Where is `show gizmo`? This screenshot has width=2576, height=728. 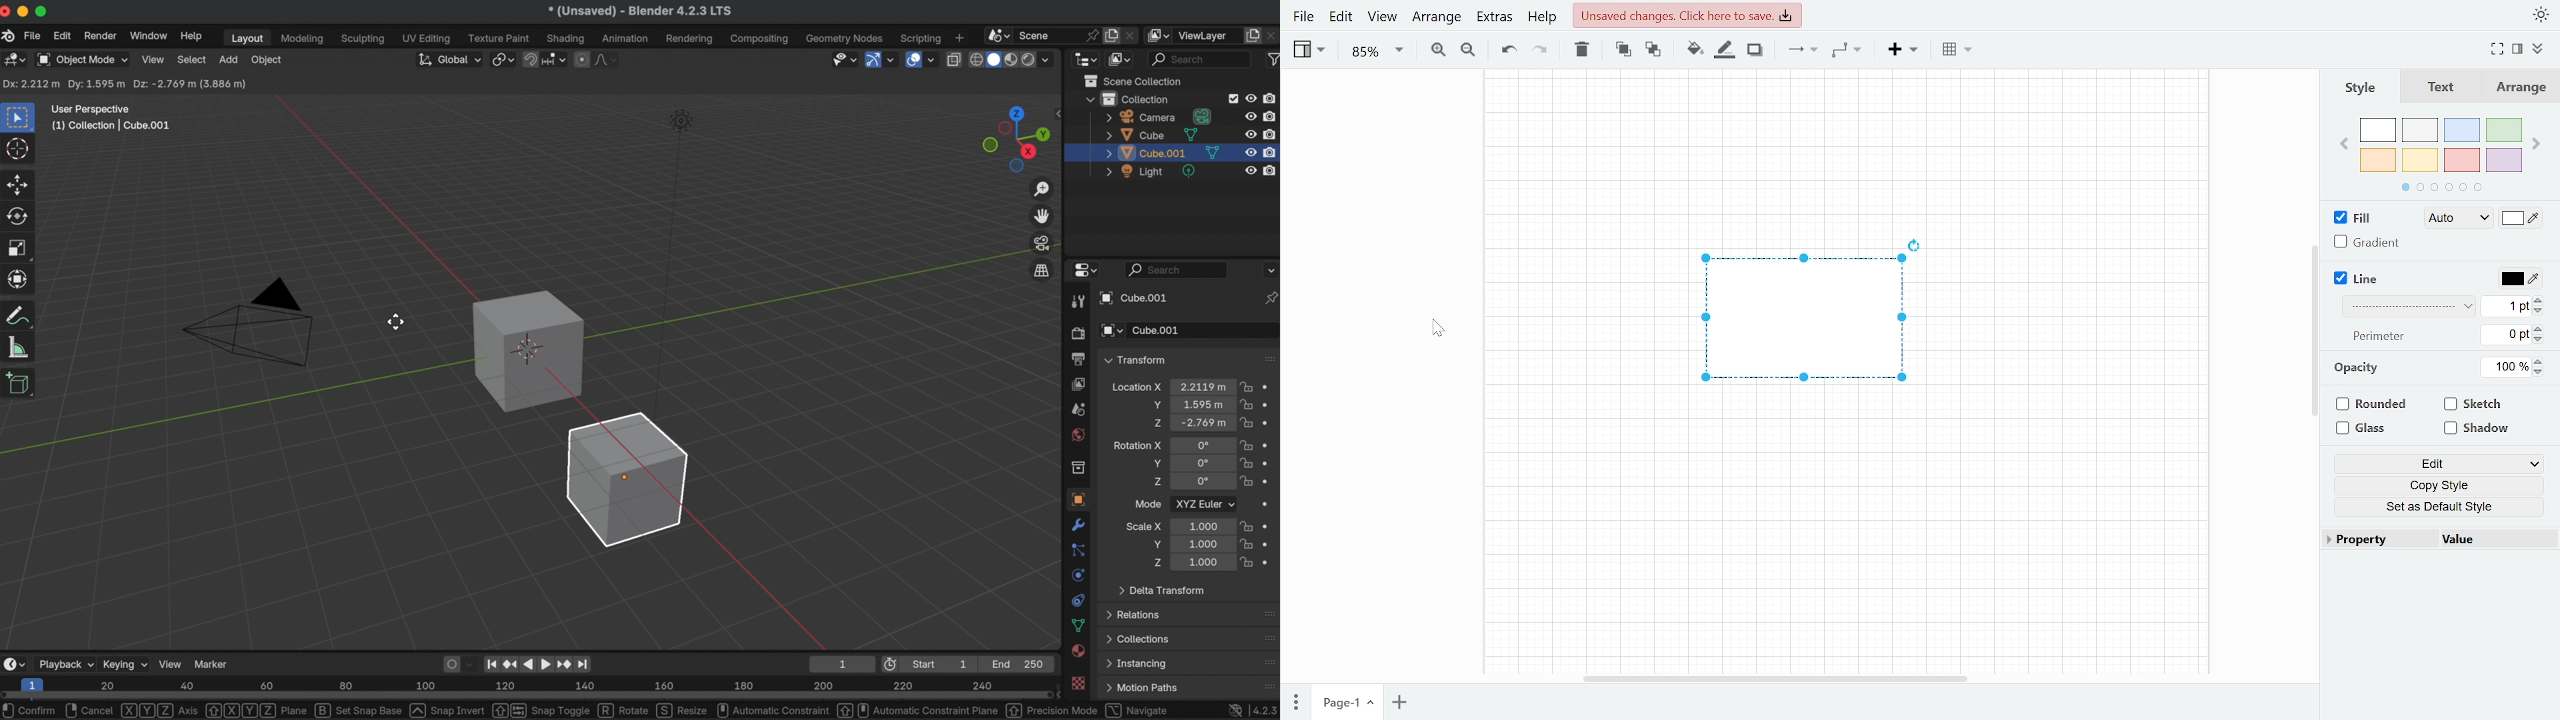 show gizmo is located at coordinates (872, 61).